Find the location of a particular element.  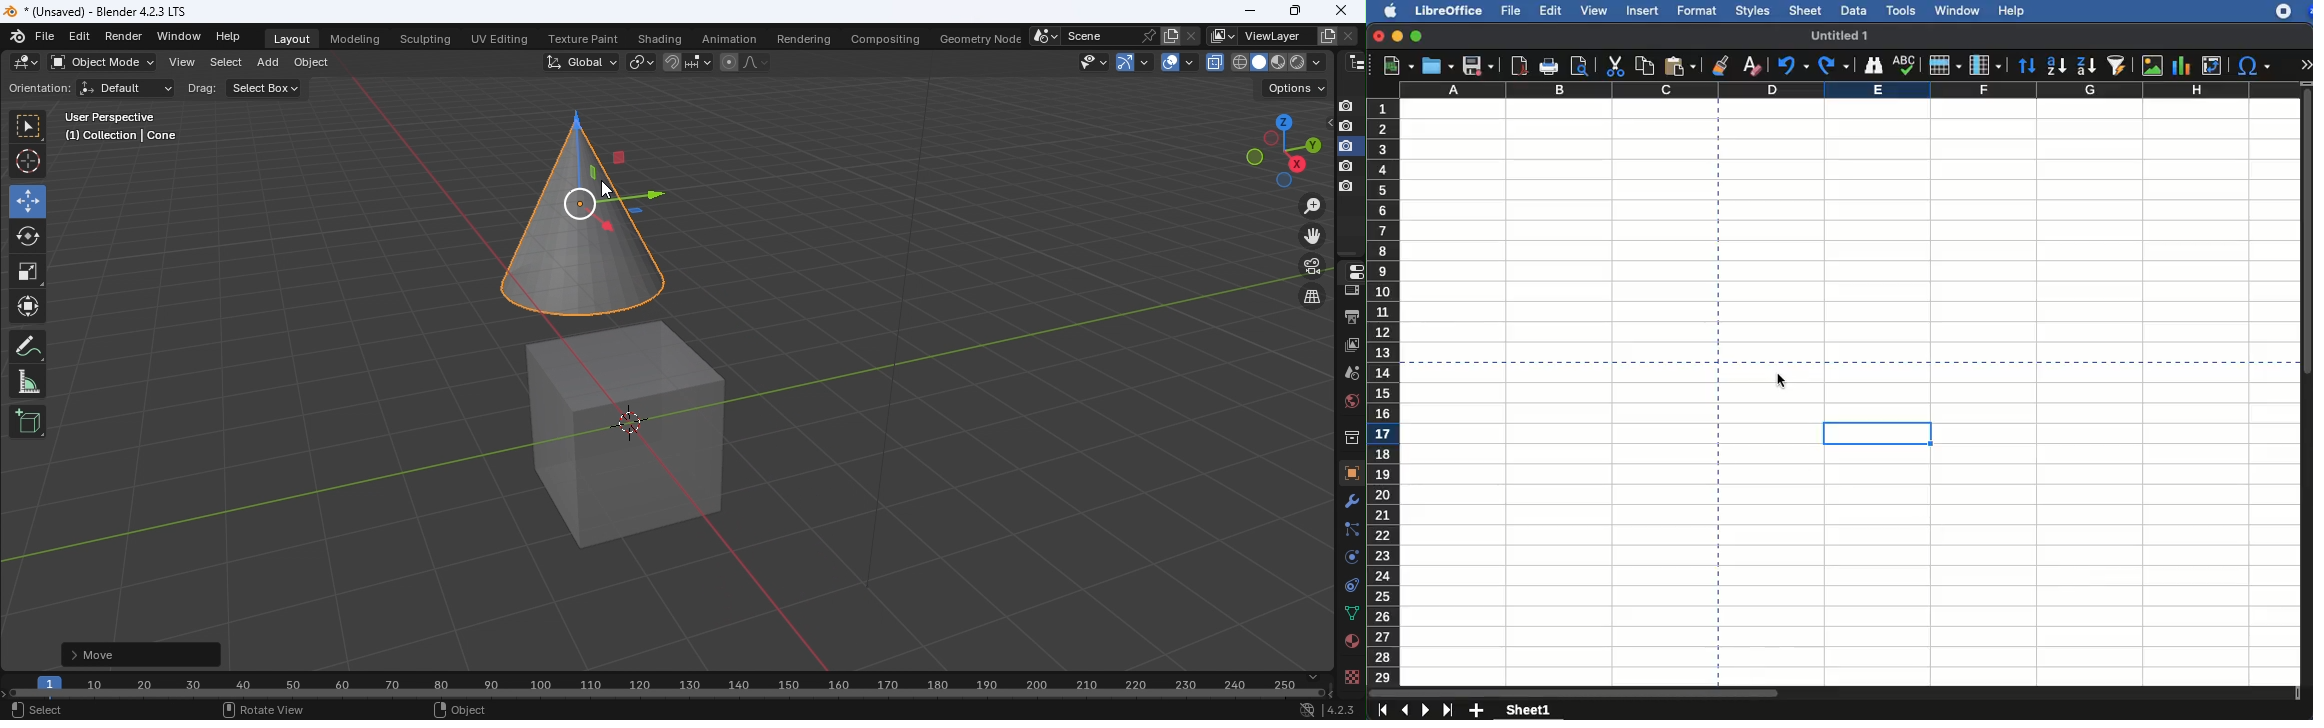

previous sheet is located at coordinates (1406, 711).